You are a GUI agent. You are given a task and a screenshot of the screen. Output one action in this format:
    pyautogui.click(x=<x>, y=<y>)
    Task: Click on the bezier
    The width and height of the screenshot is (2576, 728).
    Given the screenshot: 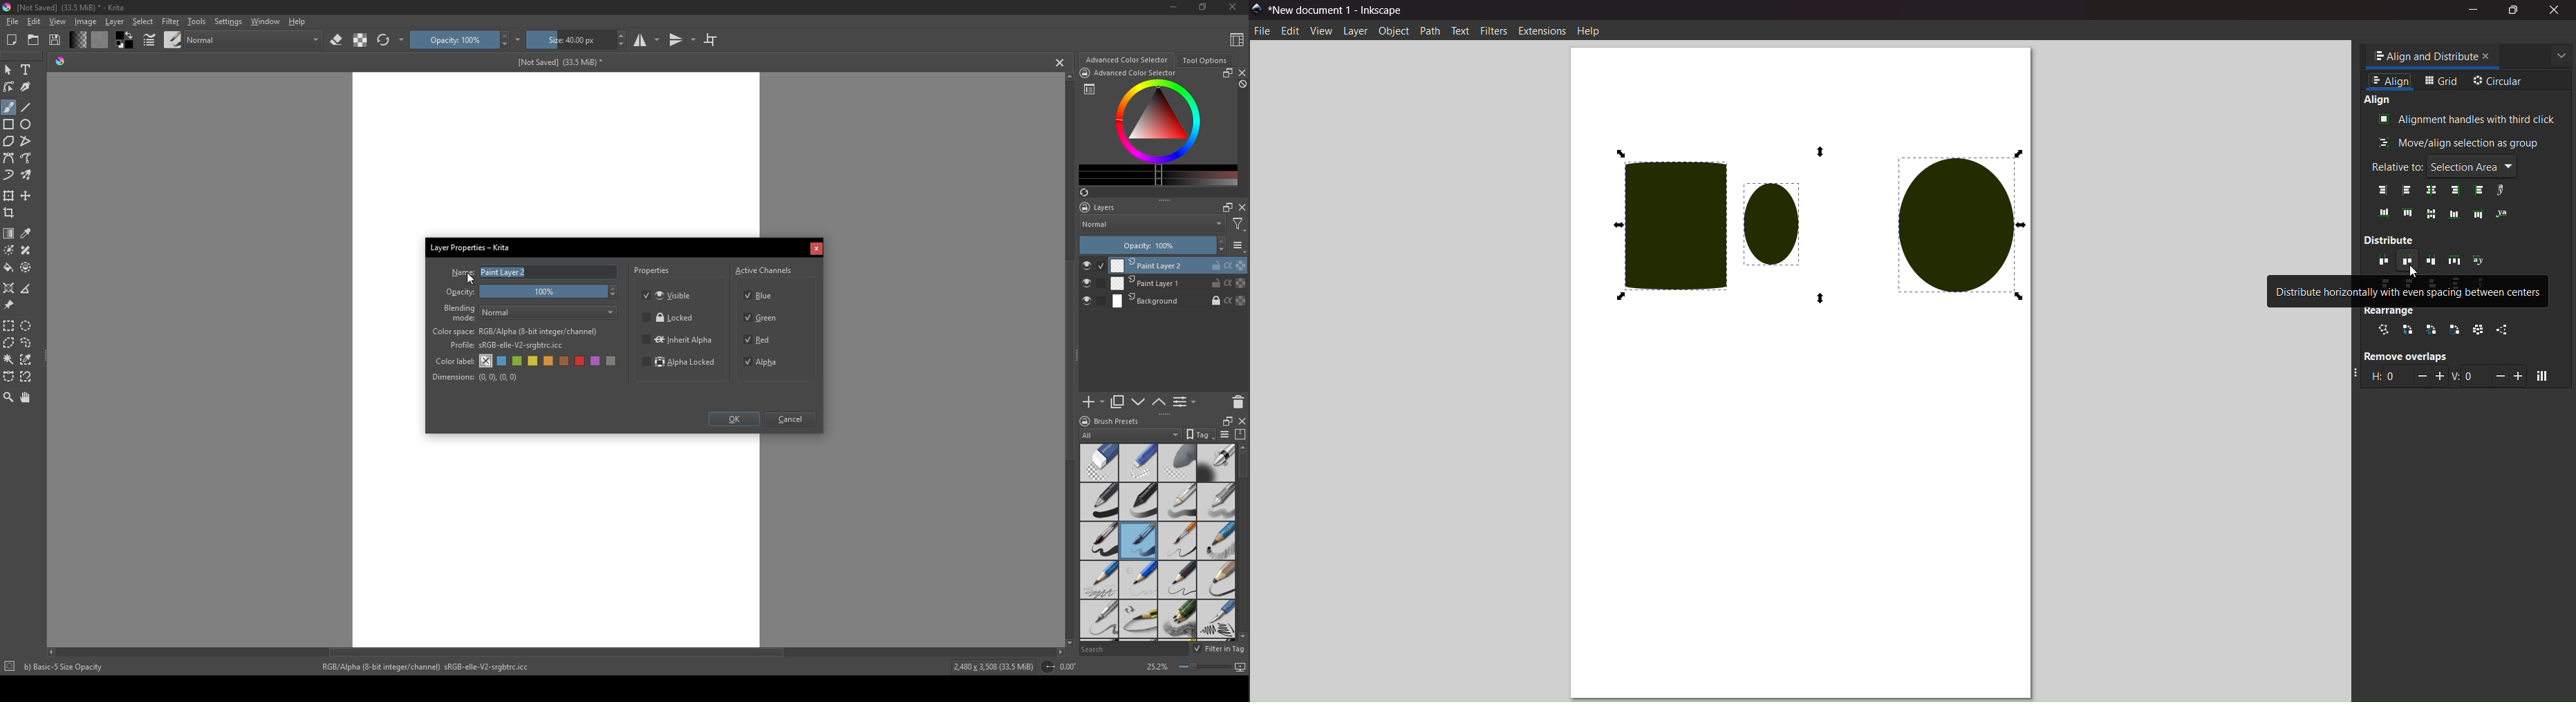 What is the action you would take?
    pyautogui.click(x=9, y=159)
    